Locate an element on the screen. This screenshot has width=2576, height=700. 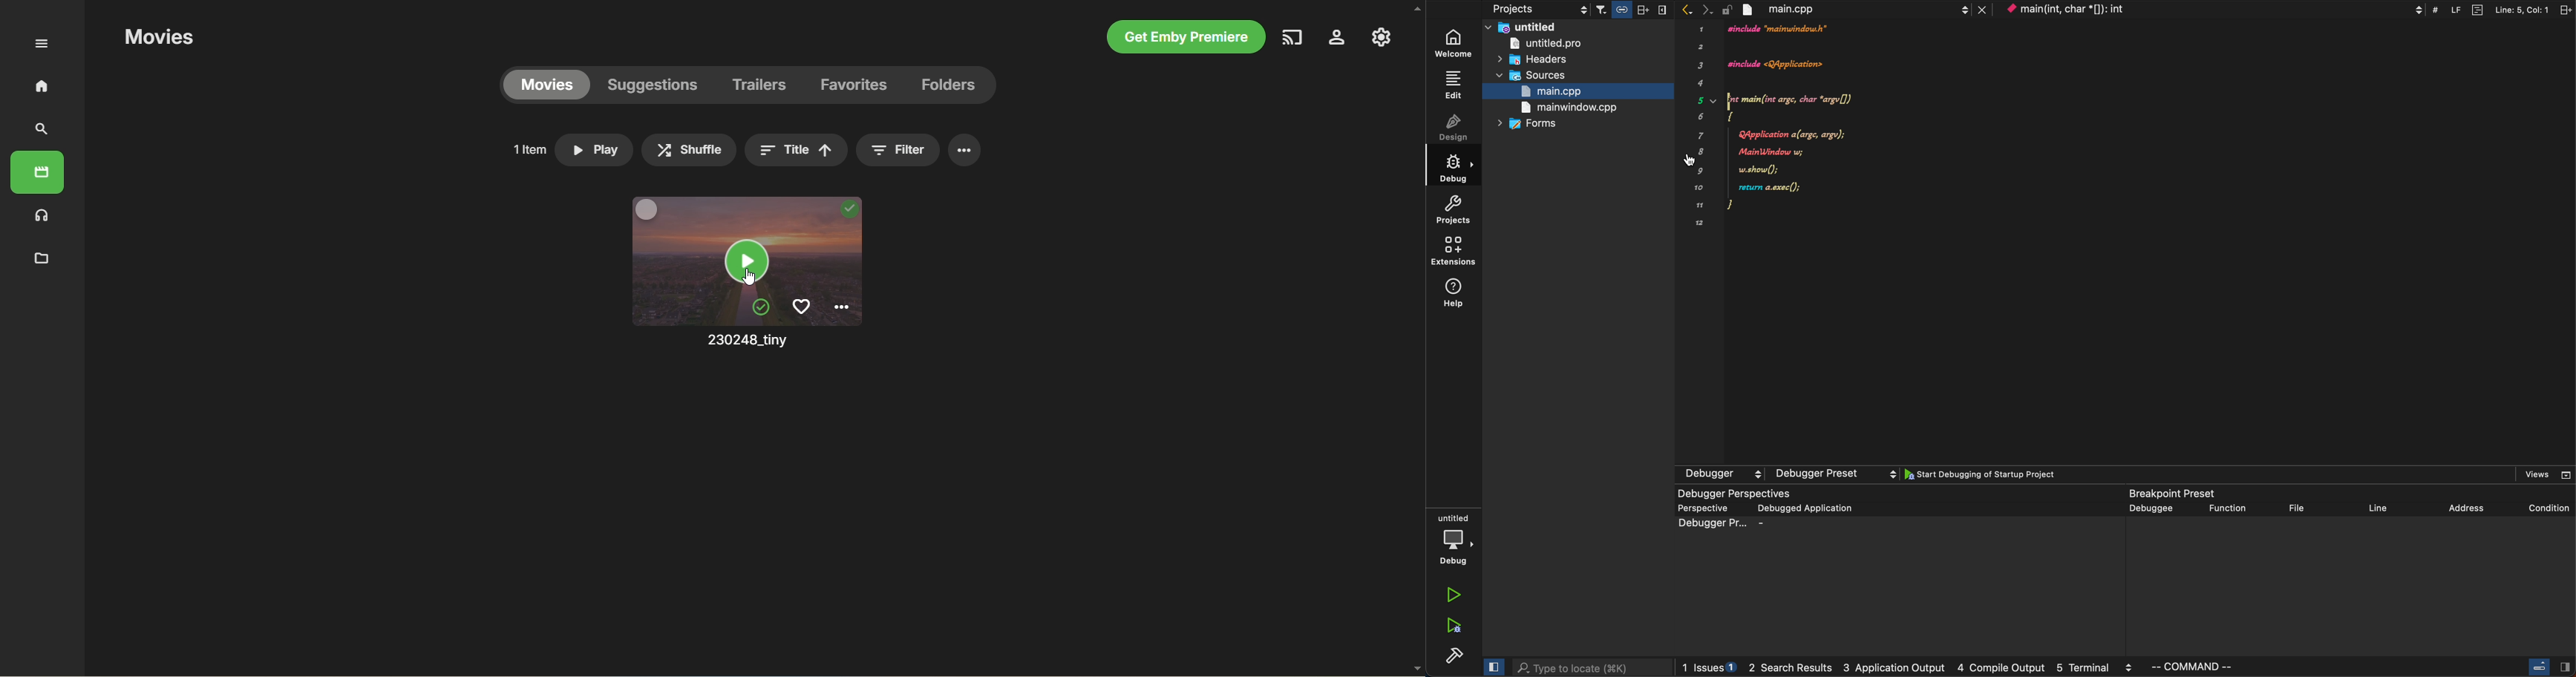
extensions is located at coordinates (1457, 253).